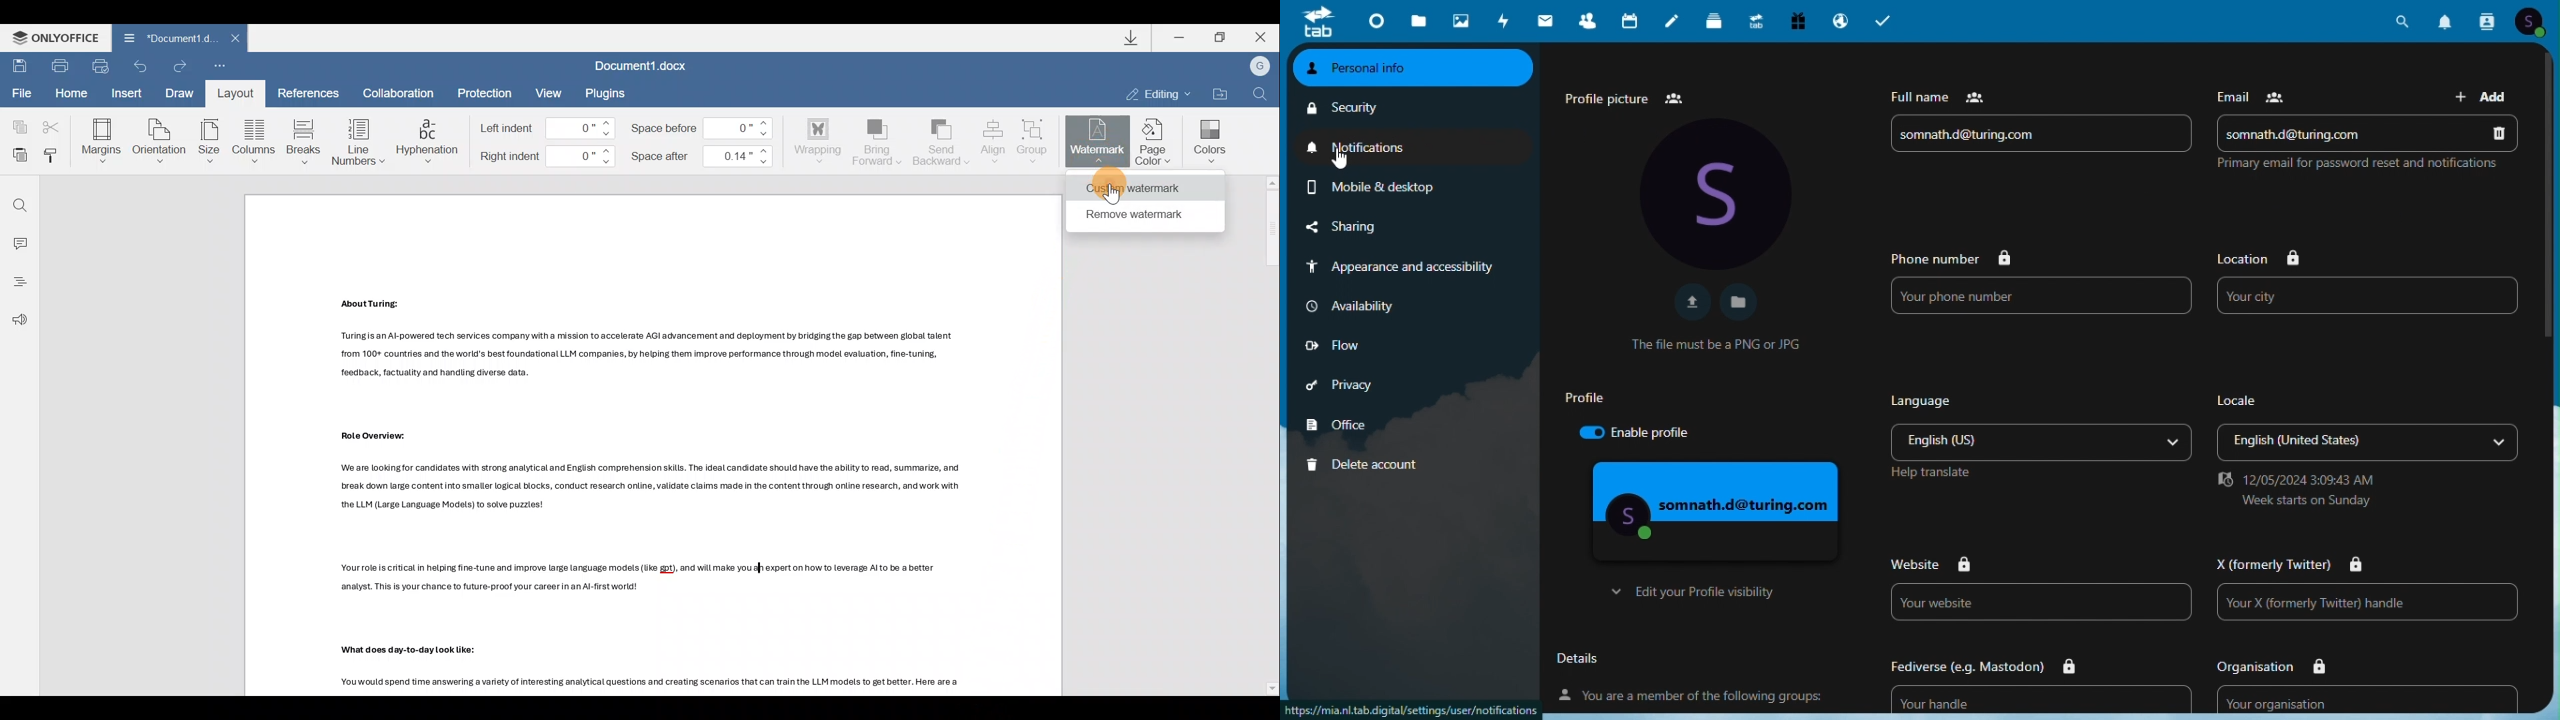 The width and height of the screenshot is (2576, 728). Describe the element at coordinates (404, 92) in the screenshot. I see `Collaboration` at that location.